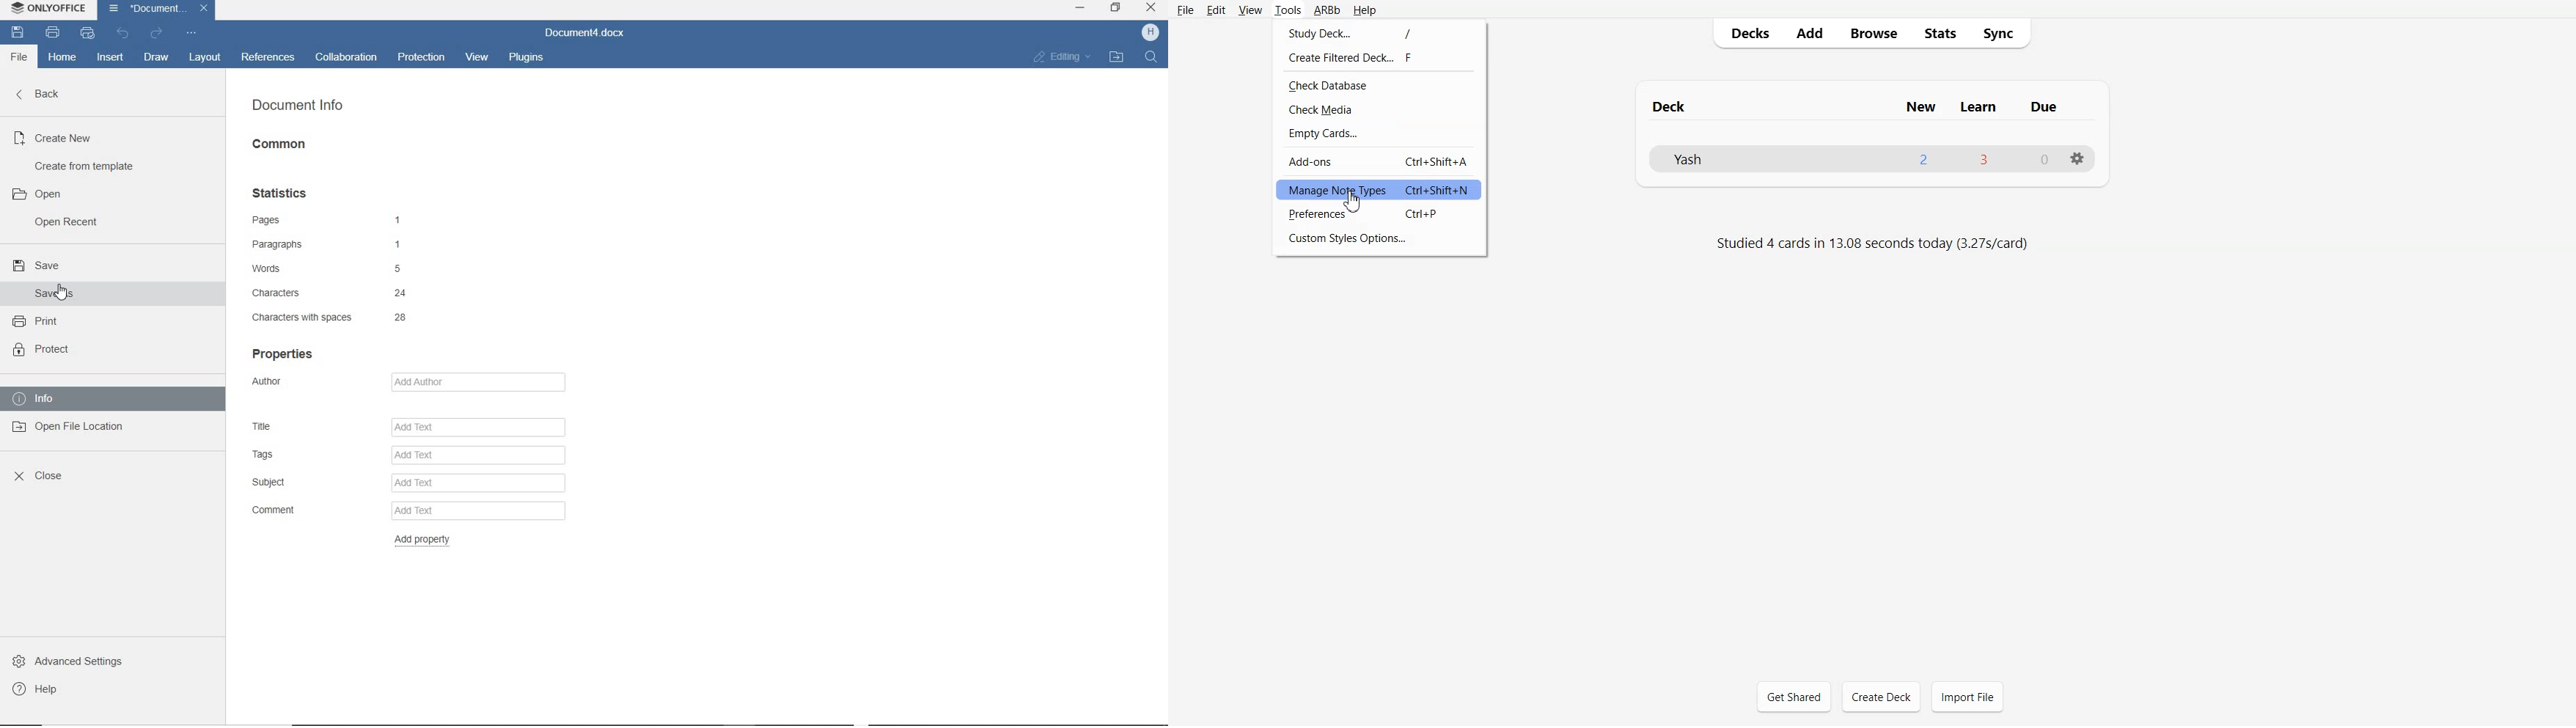 This screenshot has height=728, width=2576. Describe the element at coordinates (1872, 100) in the screenshot. I see `Text` at that location.